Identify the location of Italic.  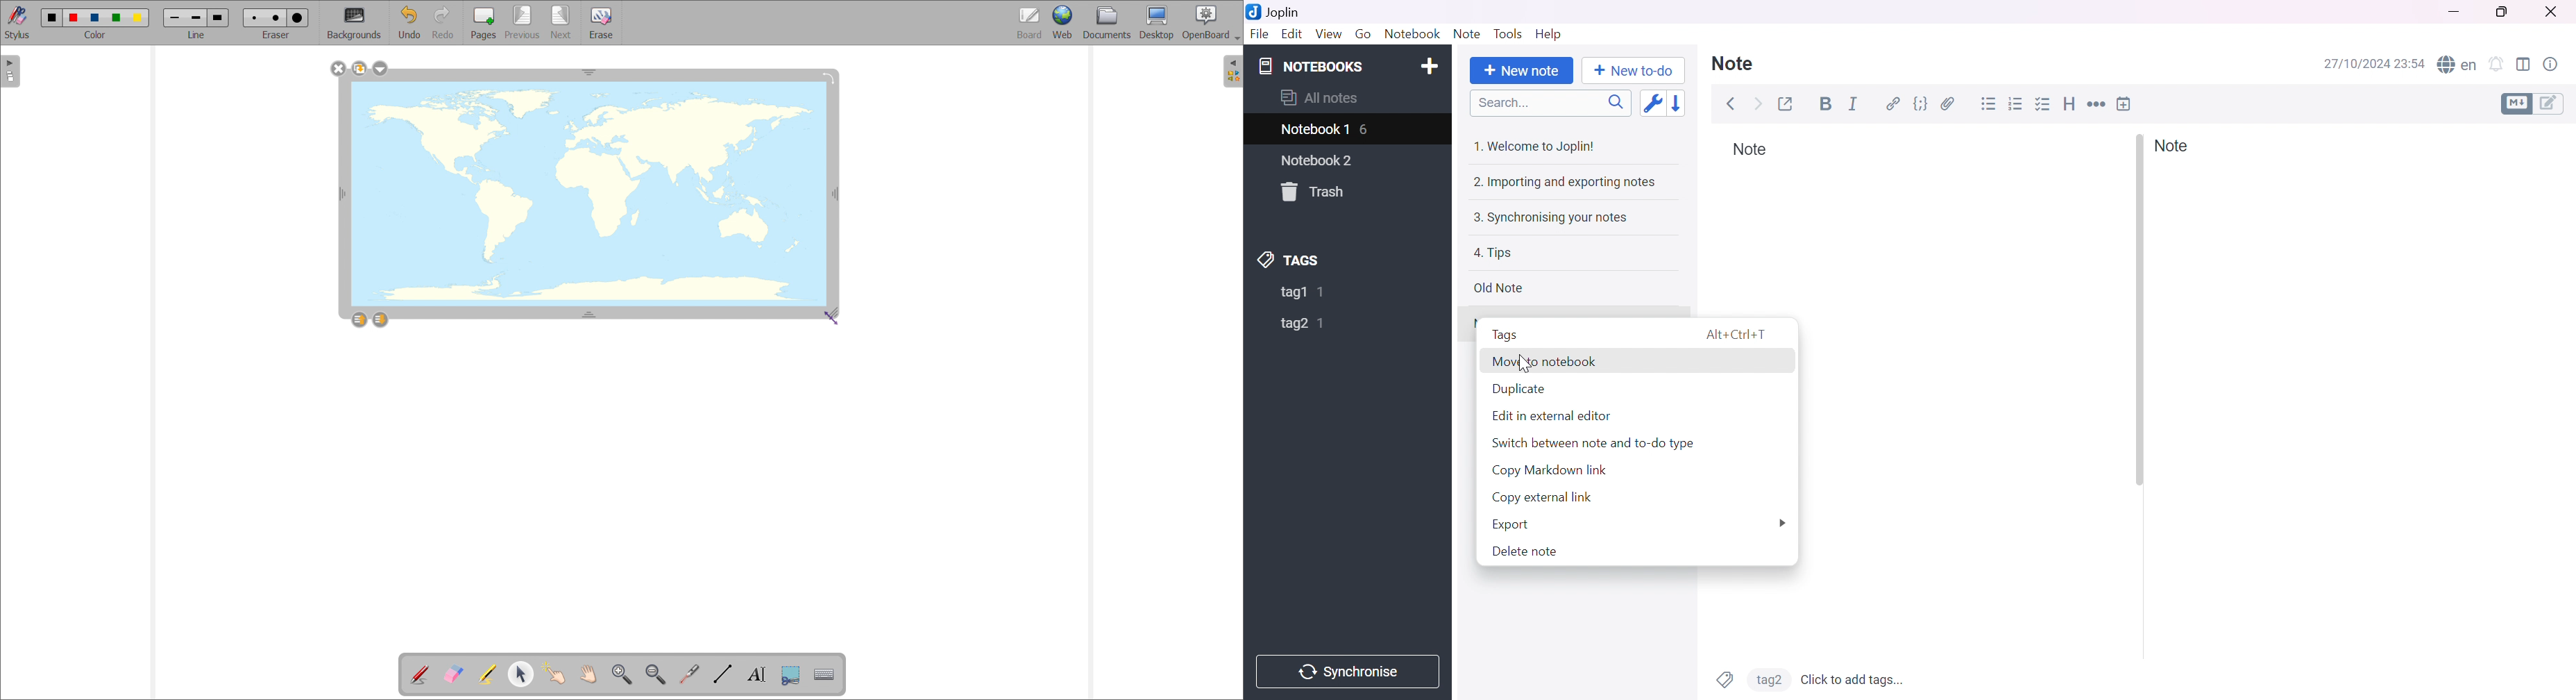
(1854, 104).